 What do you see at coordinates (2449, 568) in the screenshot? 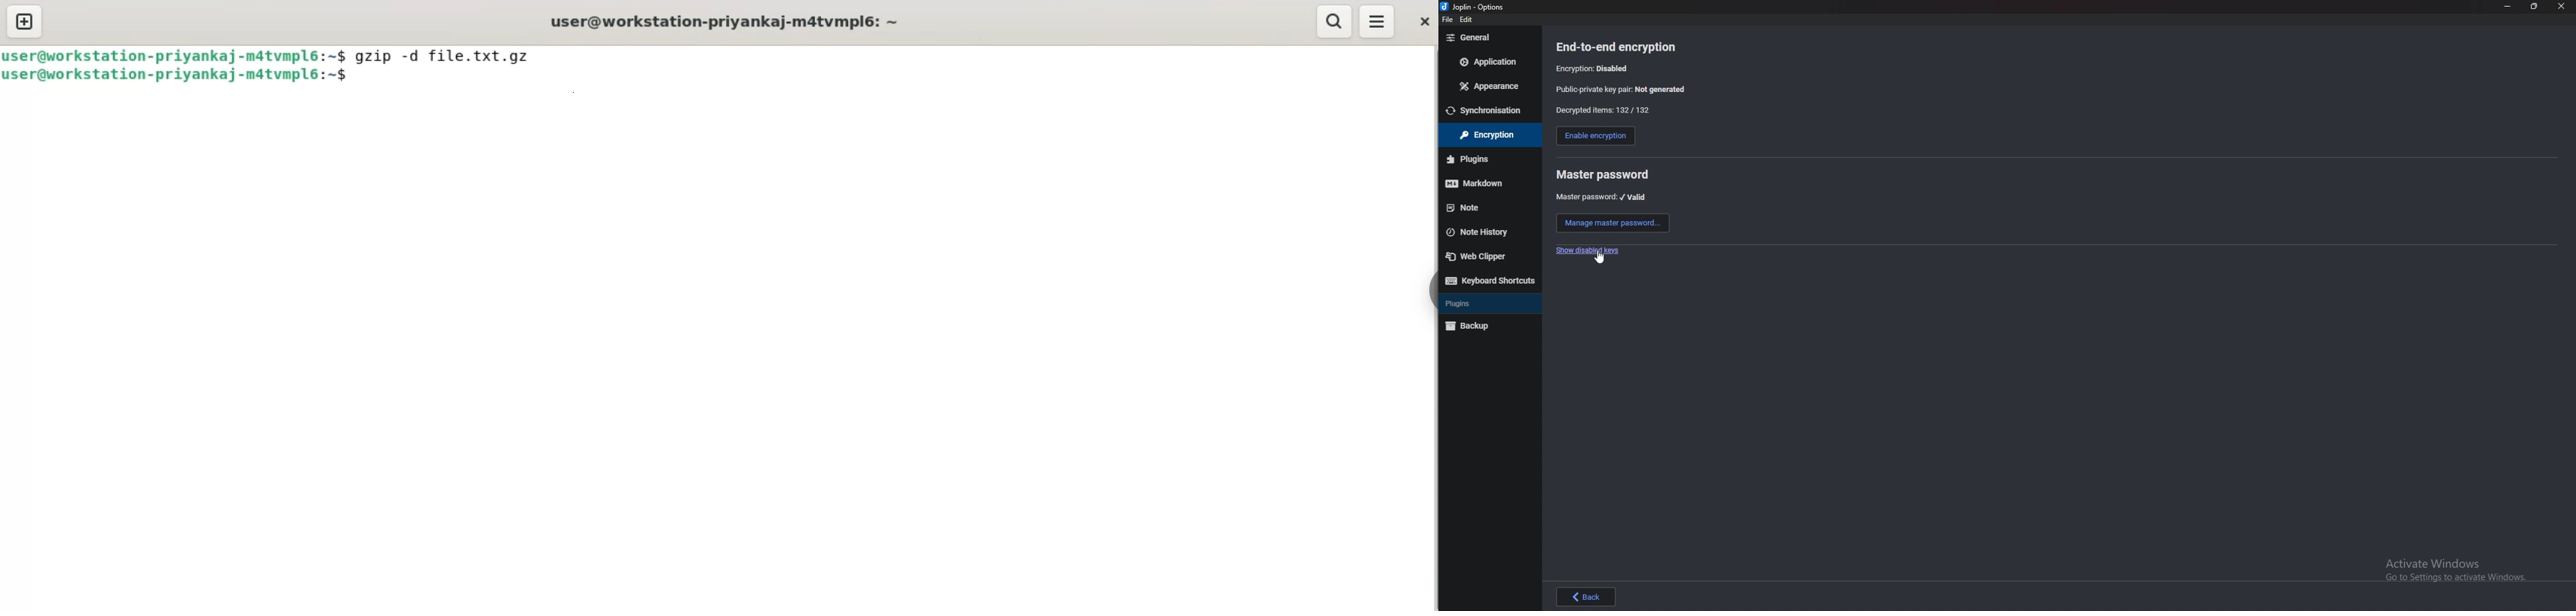
I see `Activate Windows` at bounding box center [2449, 568].